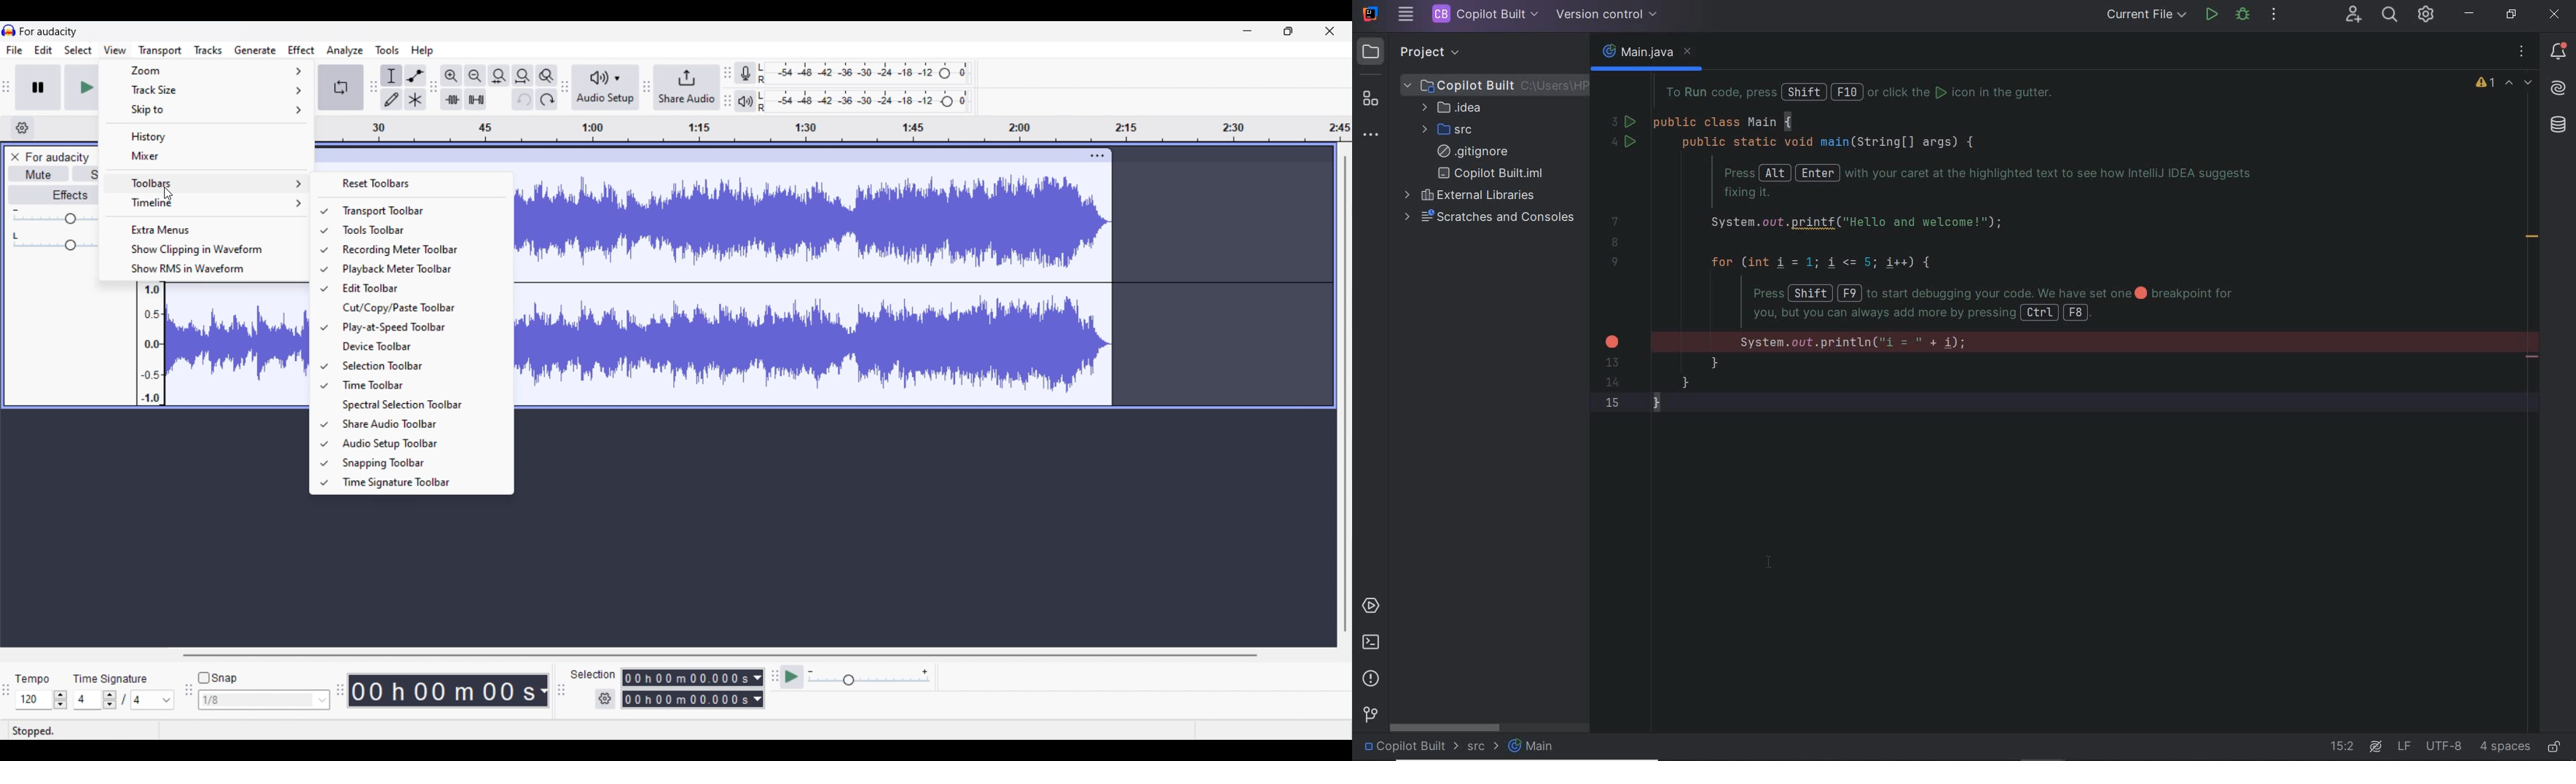  Describe the element at coordinates (1493, 173) in the screenshot. I see `copilot built.iml` at that location.